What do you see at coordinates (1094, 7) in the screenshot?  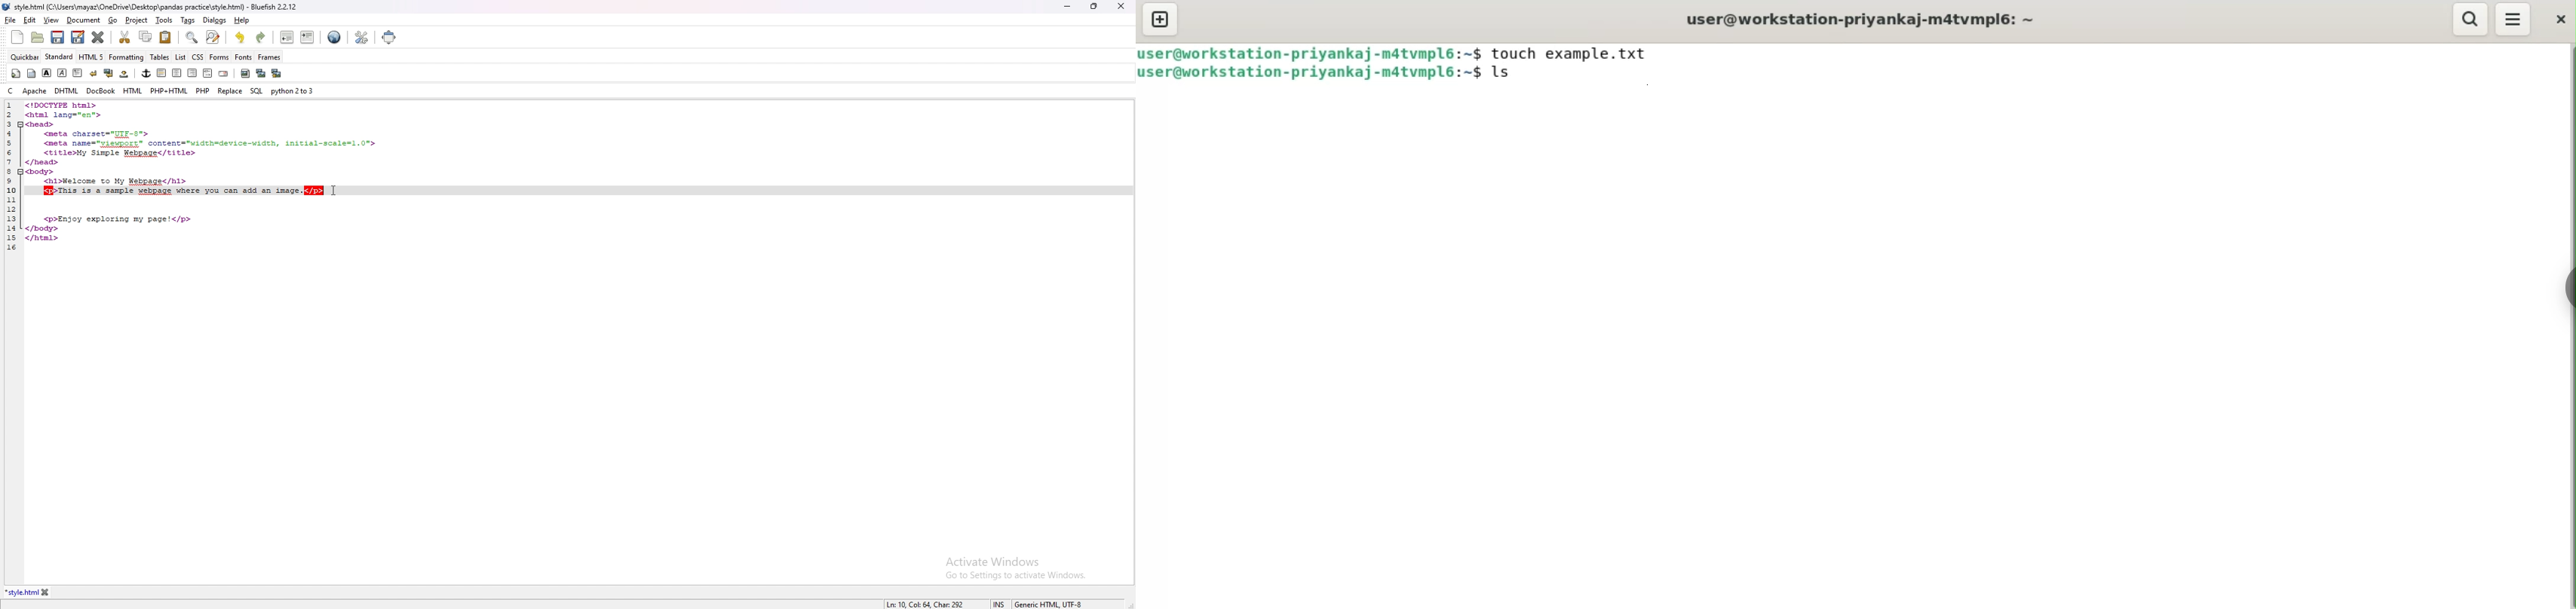 I see `resize` at bounding box center [1094, 7].